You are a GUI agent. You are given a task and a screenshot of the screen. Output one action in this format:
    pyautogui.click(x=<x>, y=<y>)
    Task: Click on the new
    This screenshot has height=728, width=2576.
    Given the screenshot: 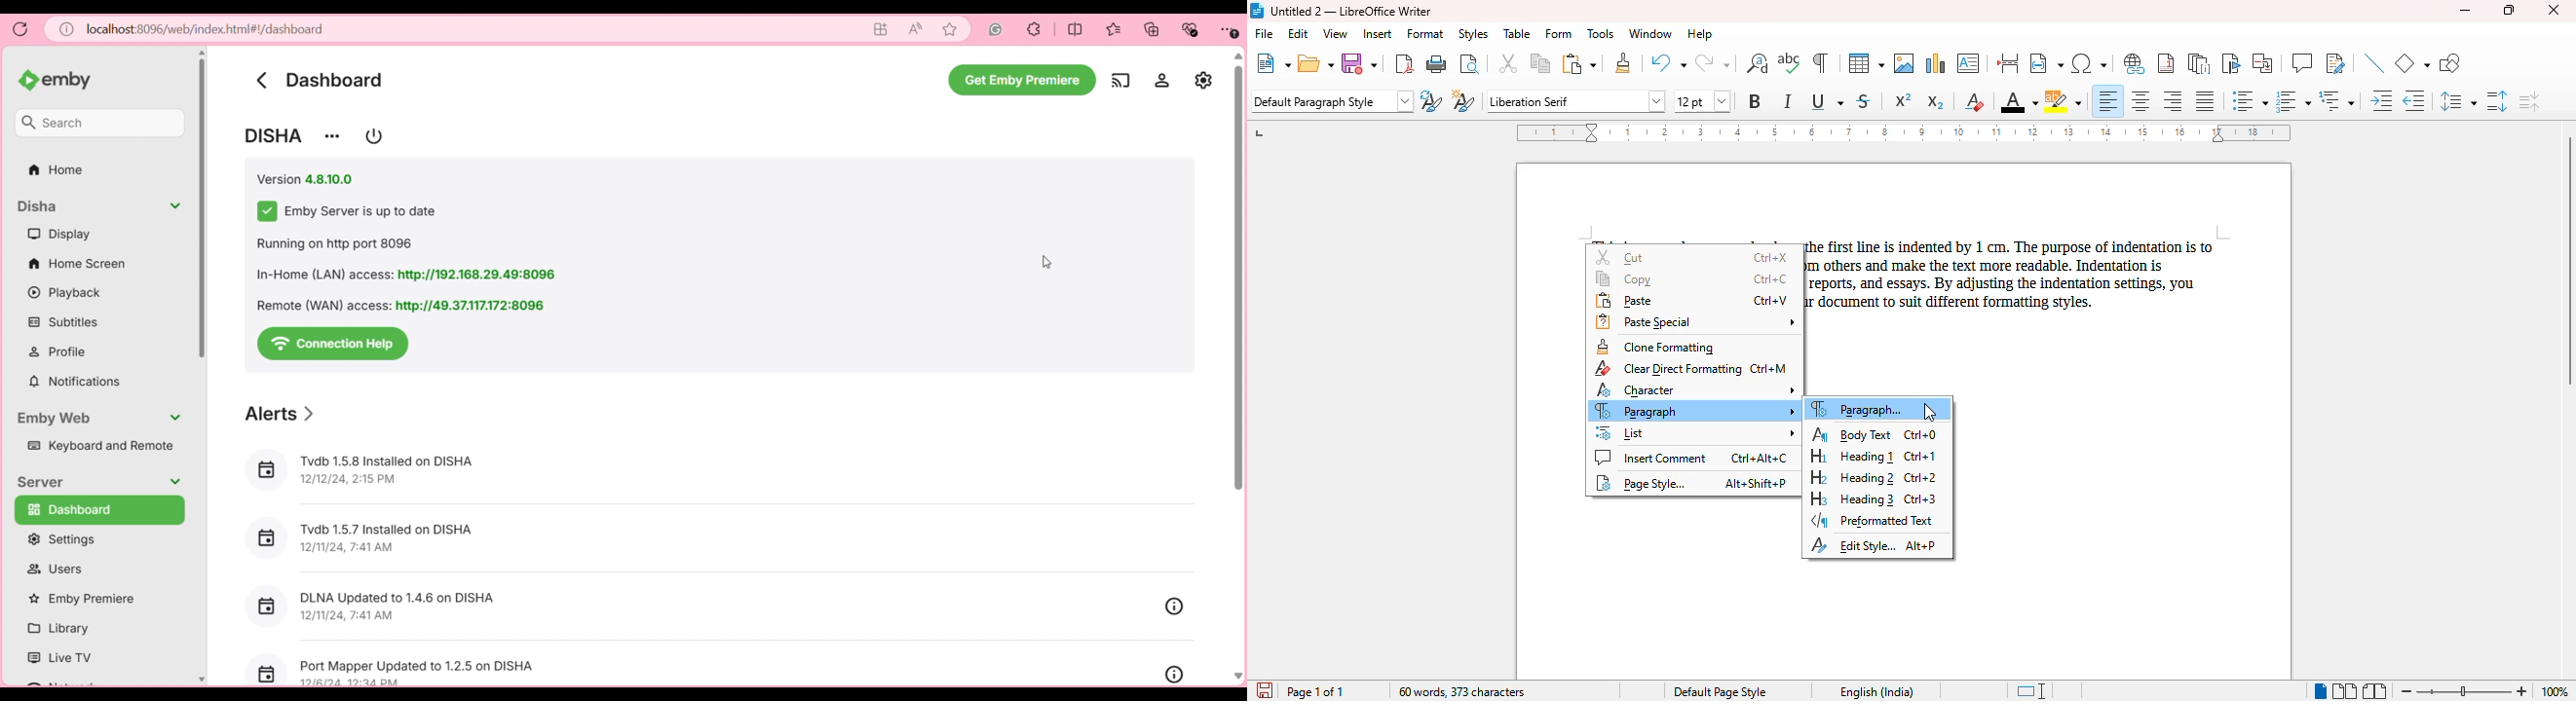 What is the action you would take?
    pyautogui.click(x=1272, y=62)
    